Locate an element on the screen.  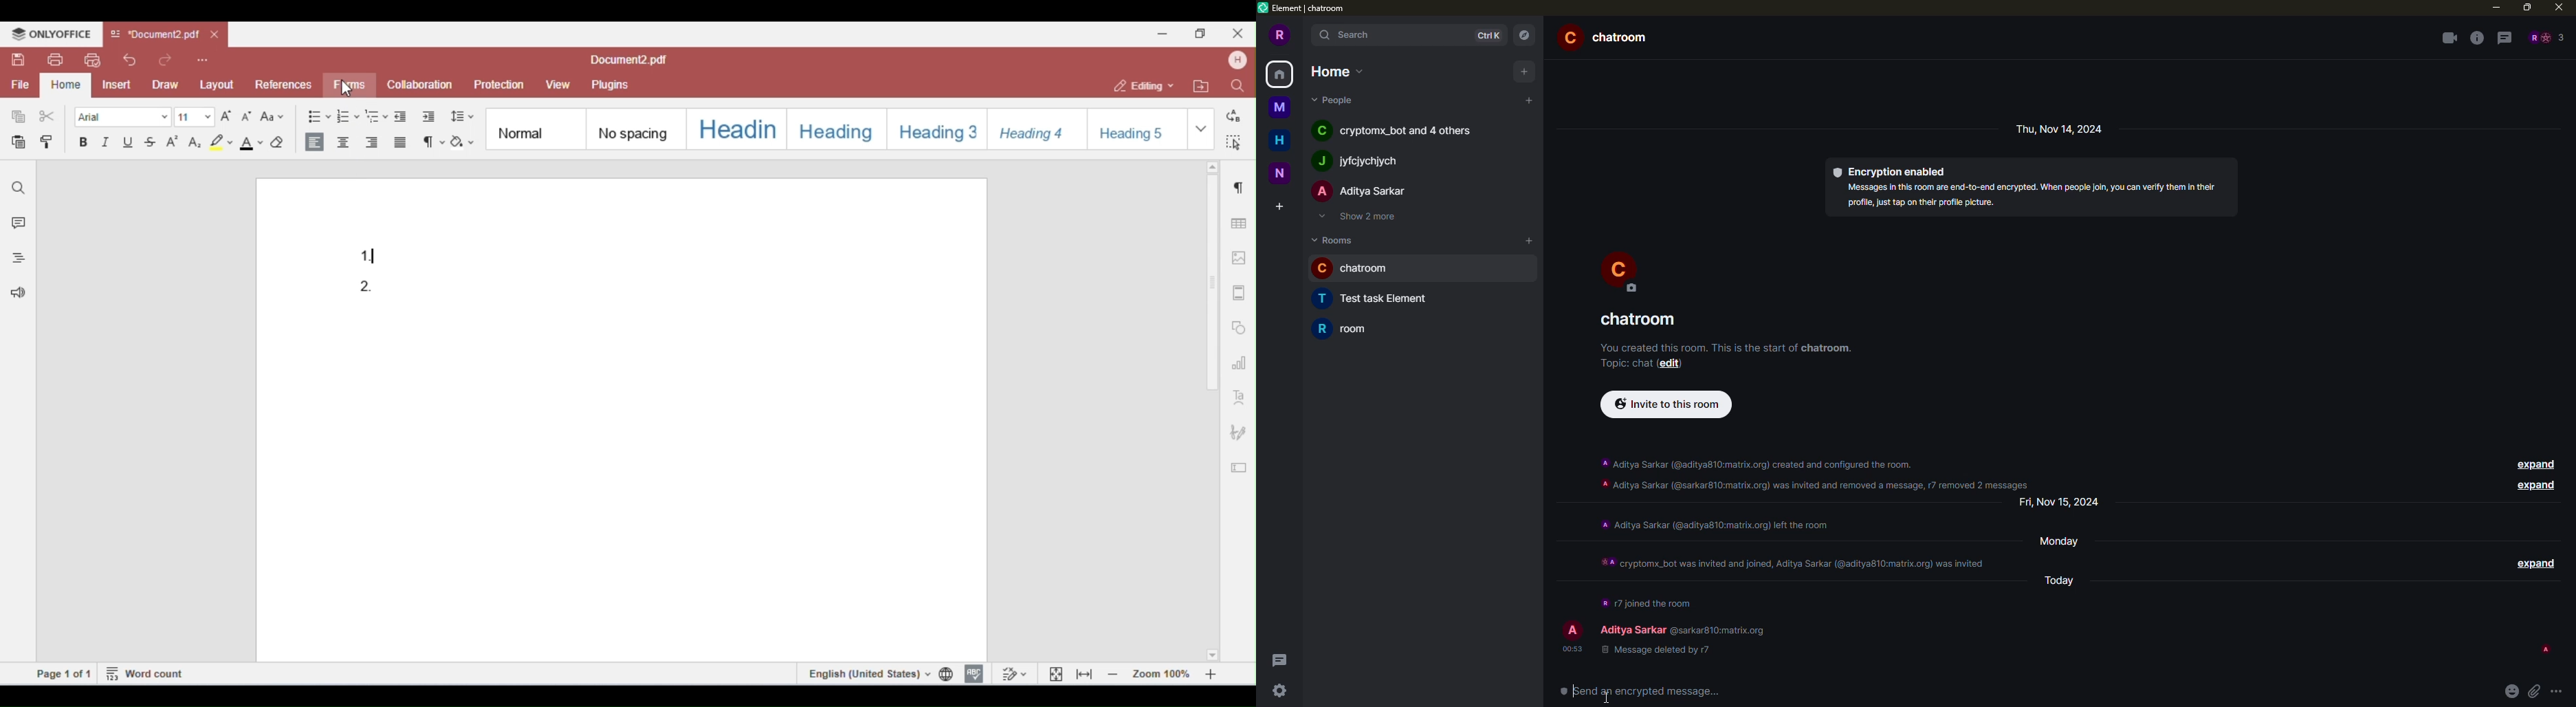
video call is located at coordinates (2449, 38).